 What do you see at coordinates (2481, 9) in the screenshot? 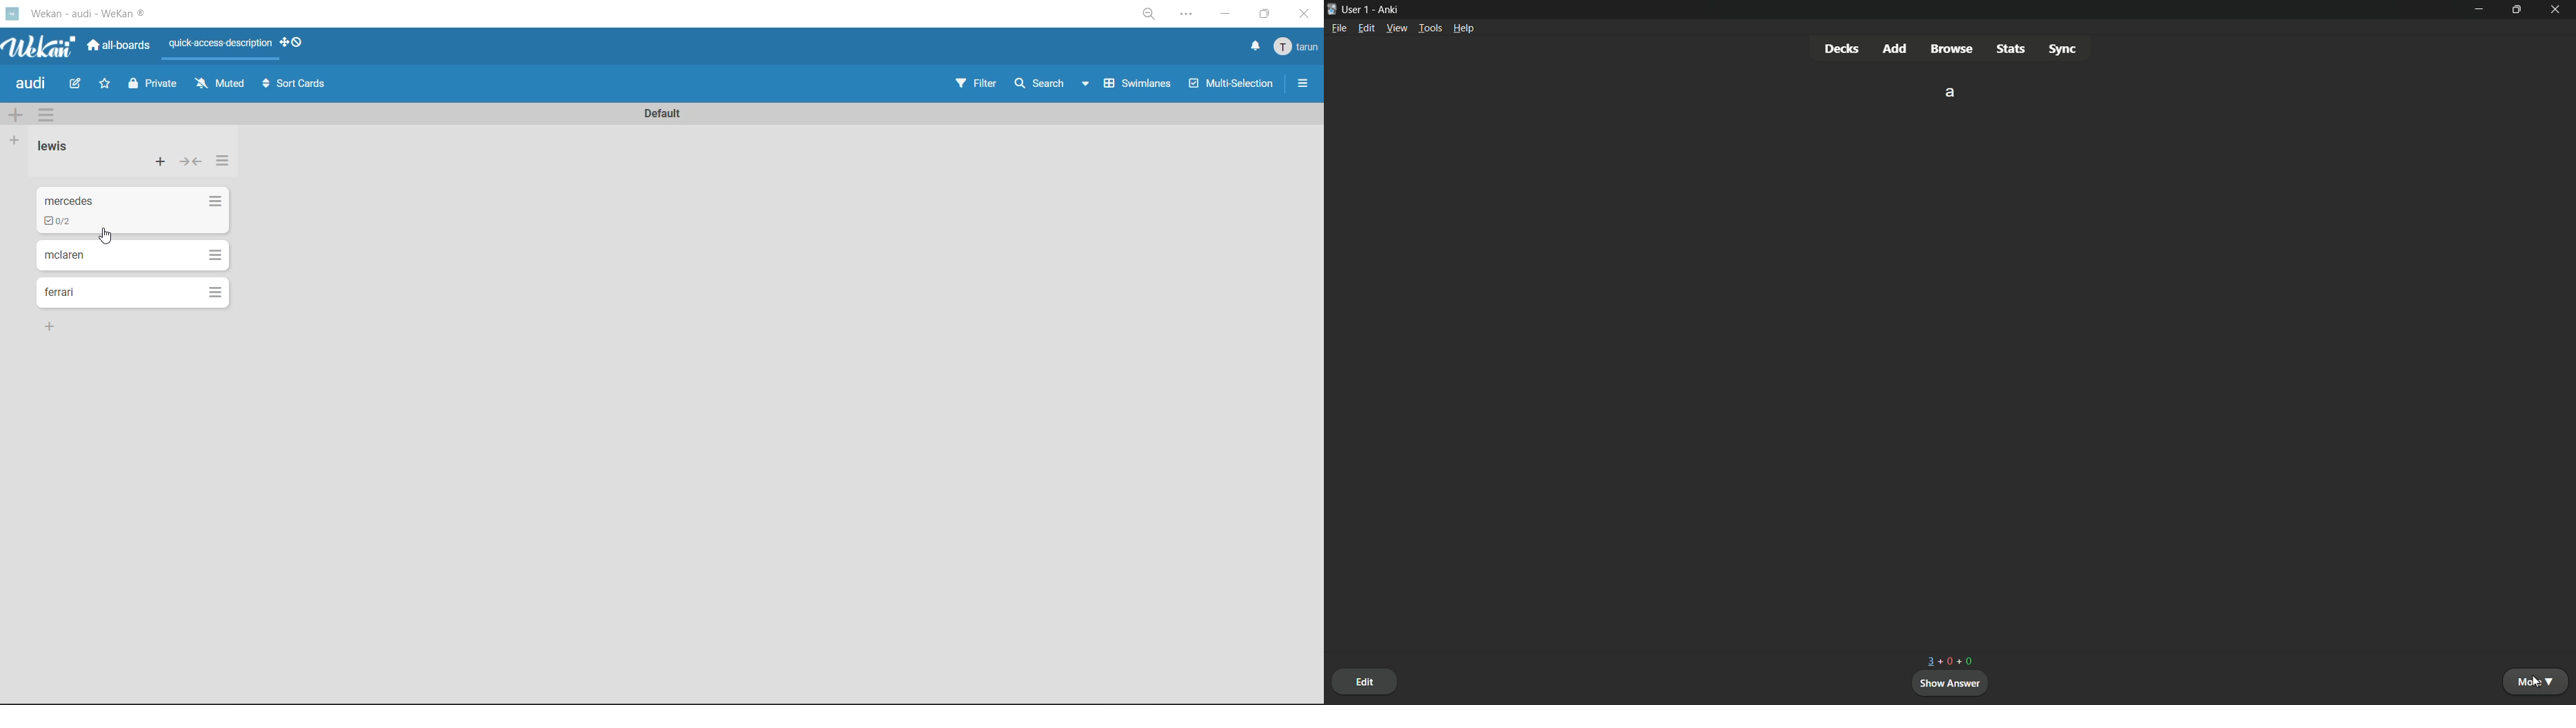
I see `minimize` at bounding box center [2481, 9].